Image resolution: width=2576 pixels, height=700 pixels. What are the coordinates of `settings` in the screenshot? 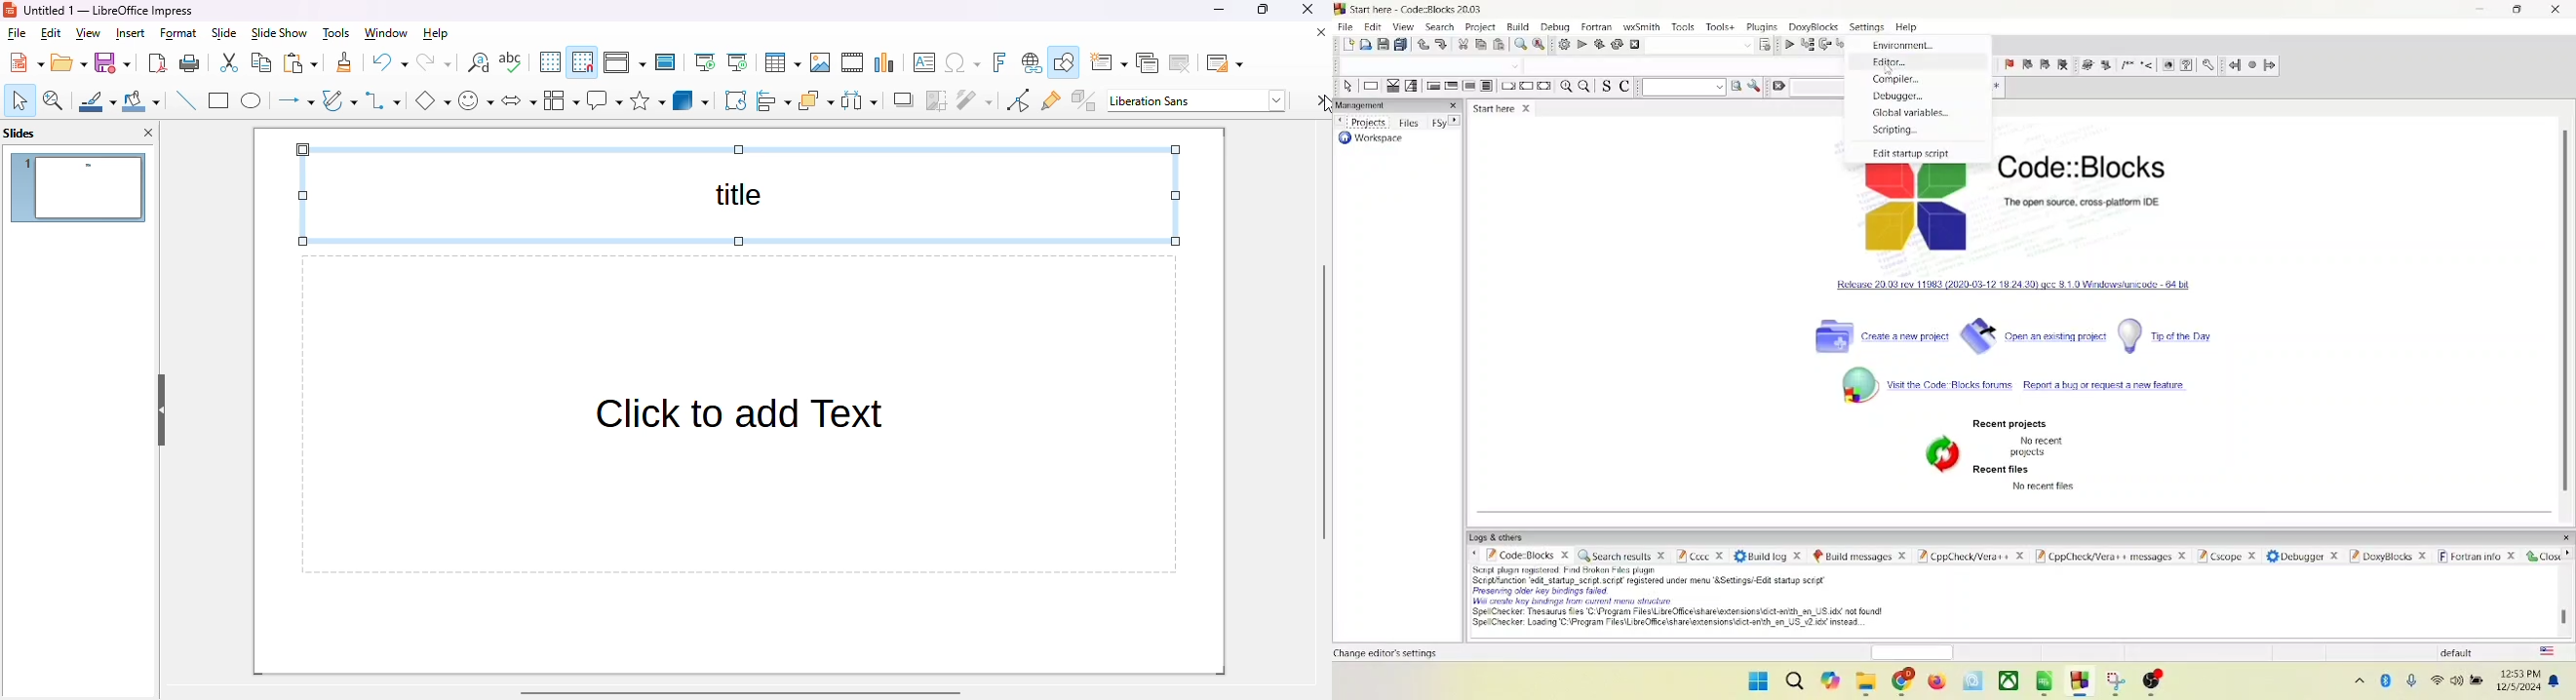 It's located at (1320, 99).